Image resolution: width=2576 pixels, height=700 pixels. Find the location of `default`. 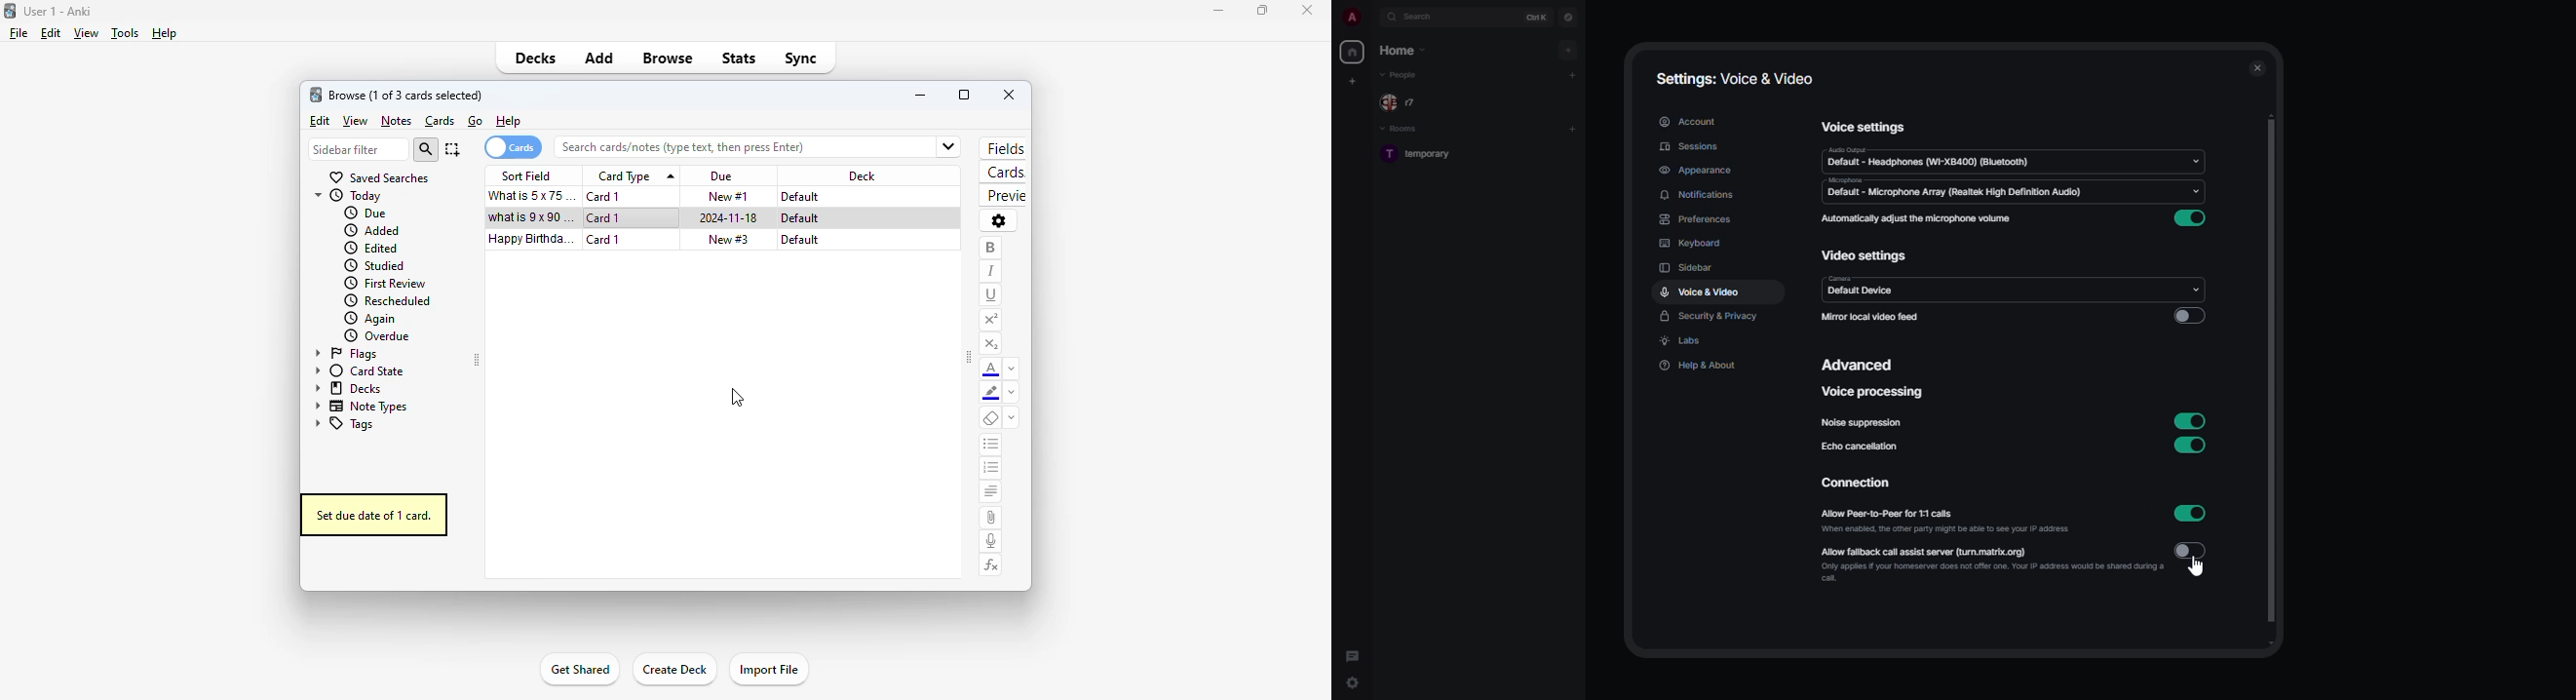

default is located at coordinates (799, 240).